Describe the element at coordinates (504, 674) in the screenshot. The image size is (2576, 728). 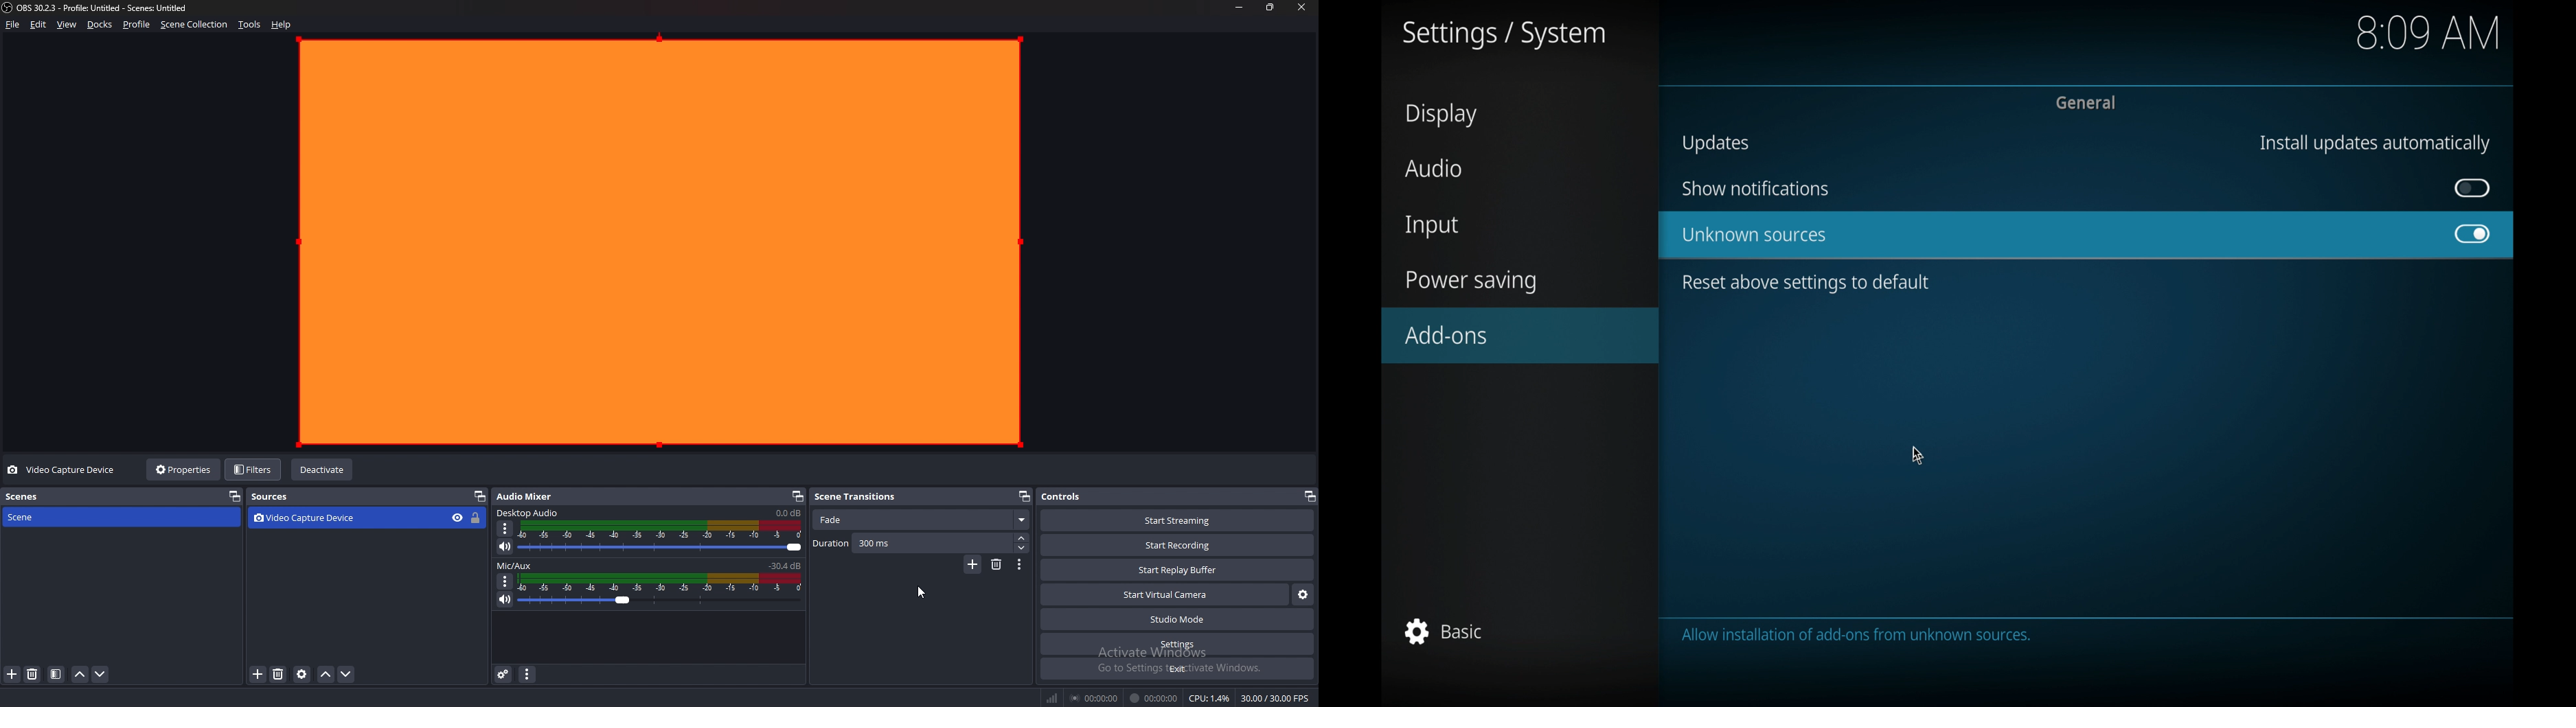
I see `audio mixer settings` at that location.